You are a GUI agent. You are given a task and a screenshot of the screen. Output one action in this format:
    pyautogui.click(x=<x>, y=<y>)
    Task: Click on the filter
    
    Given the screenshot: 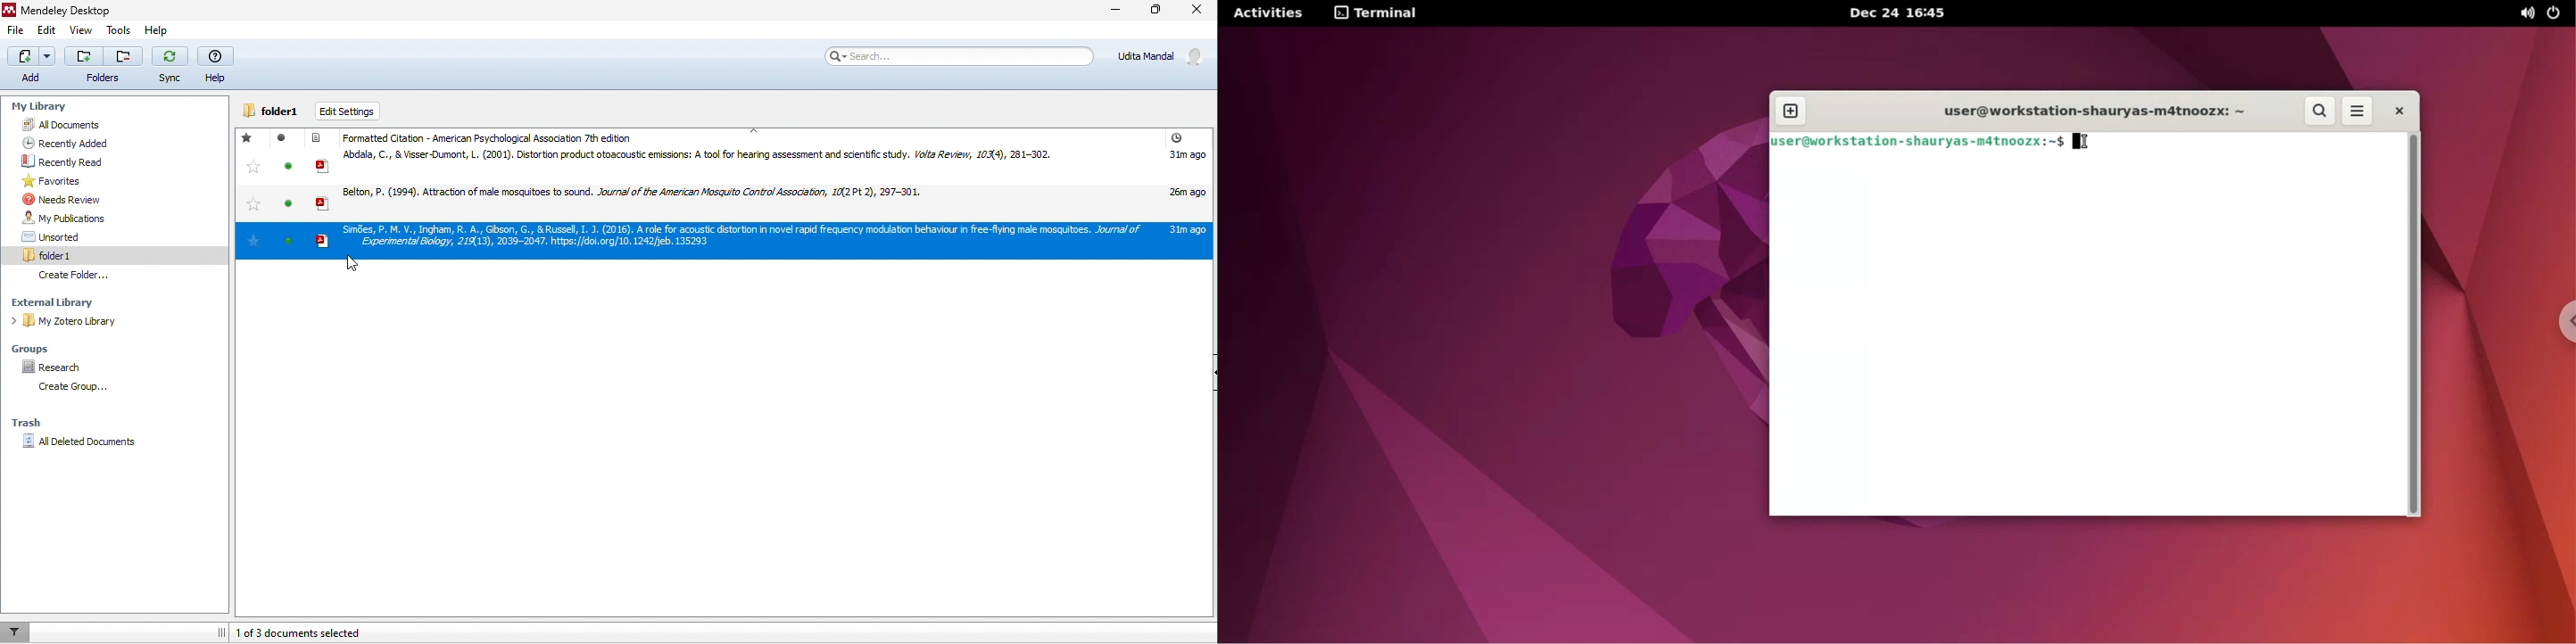 What is the action you would take?
    pyautogui.click(x=19, y=631)
    